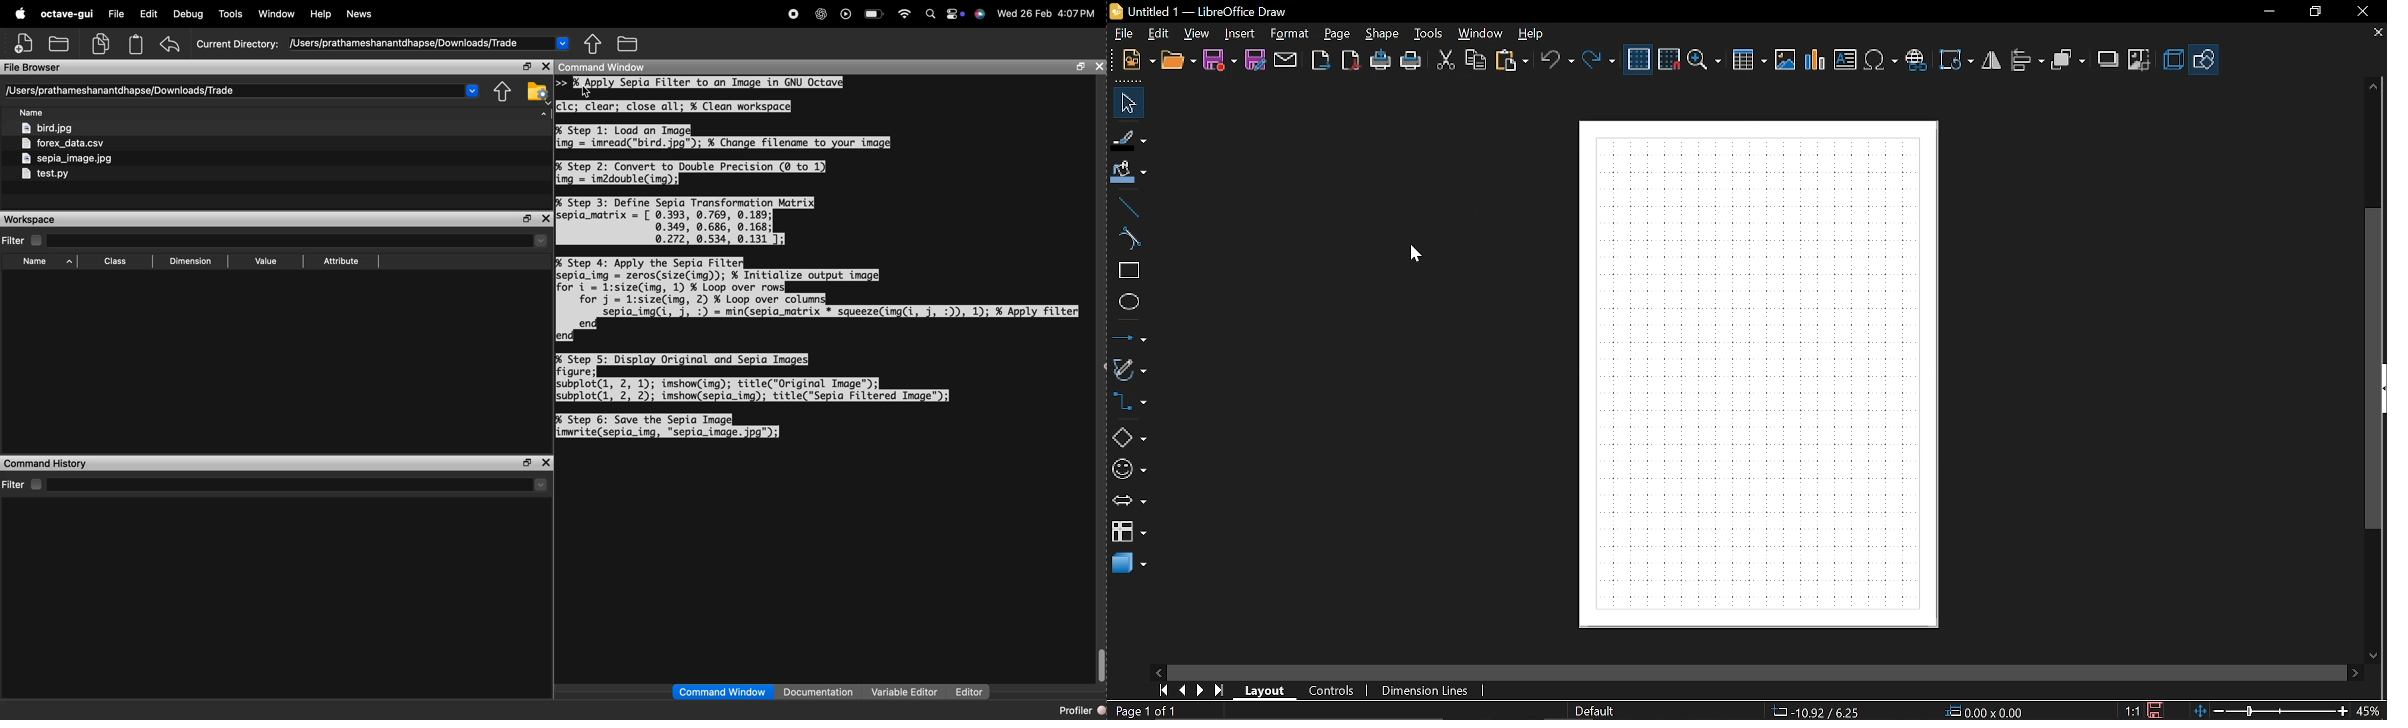 The image size is (2408, 728). What do you see at coordinates (2132, 710) in the screenshot?
I see `SCaling ratio` at bounding box center [2132, 710].